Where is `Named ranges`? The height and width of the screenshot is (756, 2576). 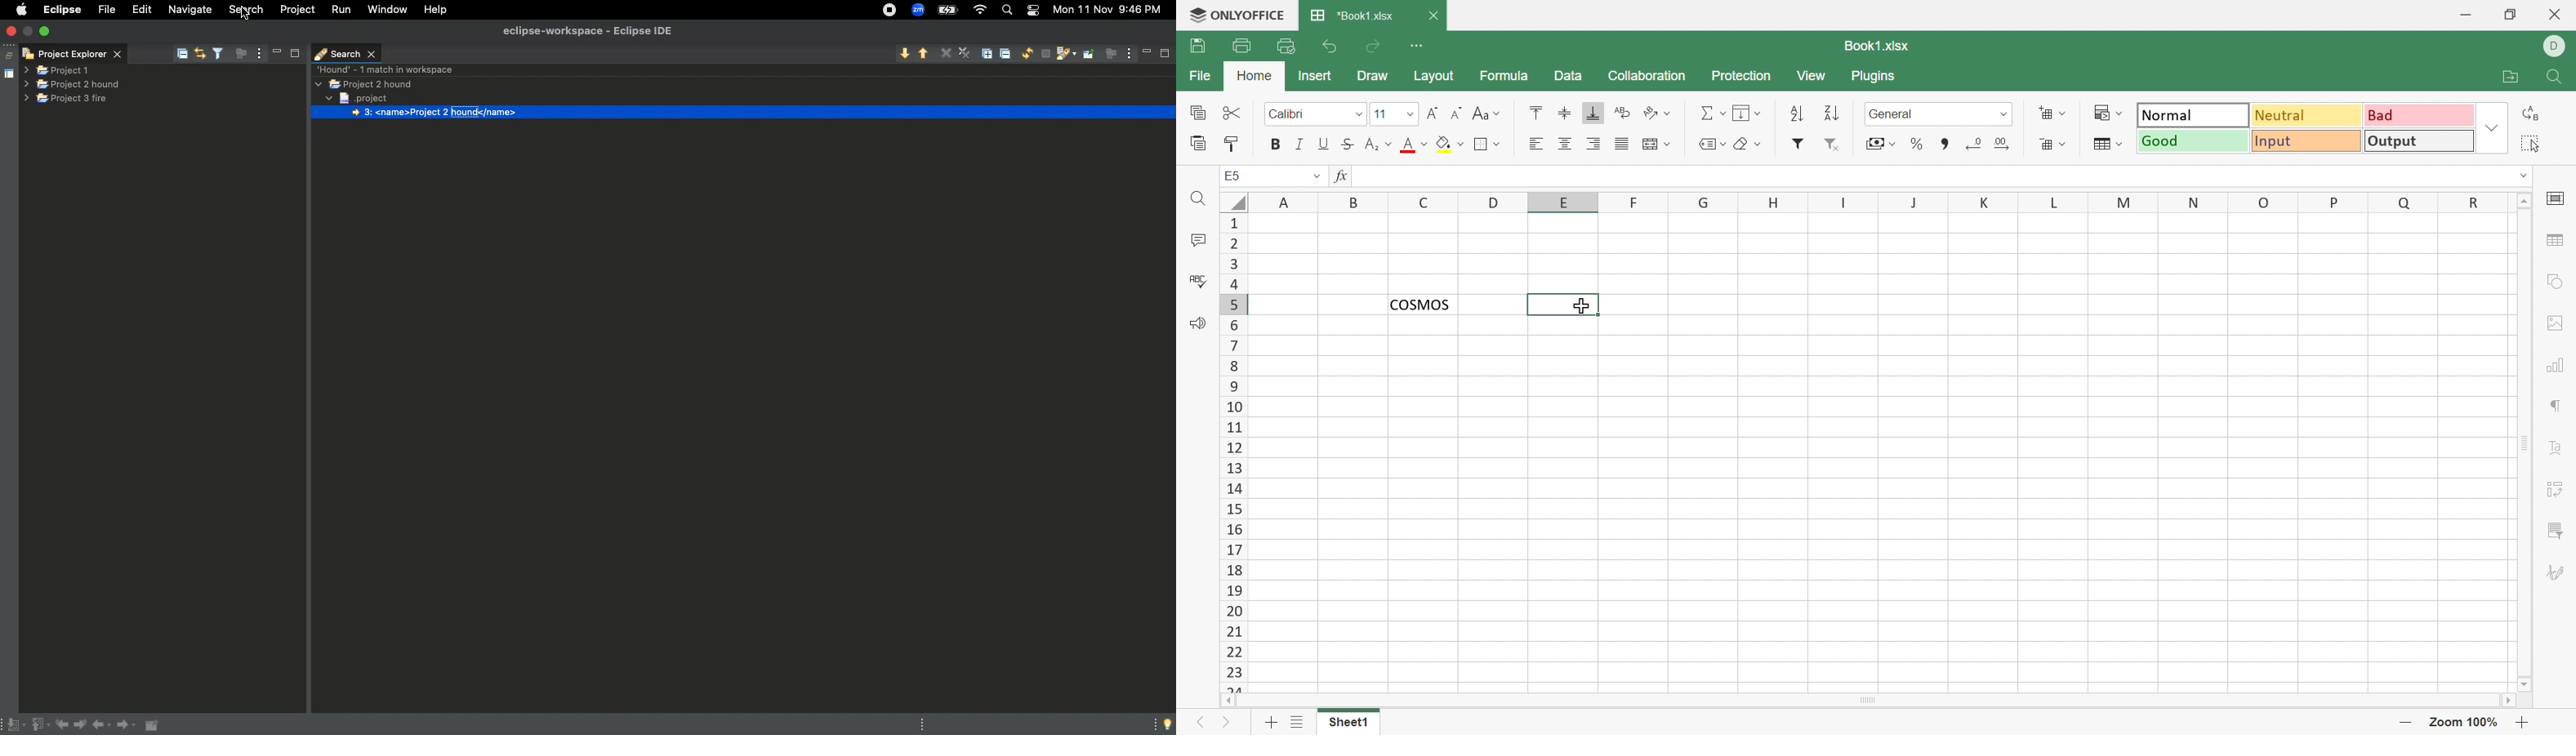
Named ranges is located at coordinates (1715, 145).